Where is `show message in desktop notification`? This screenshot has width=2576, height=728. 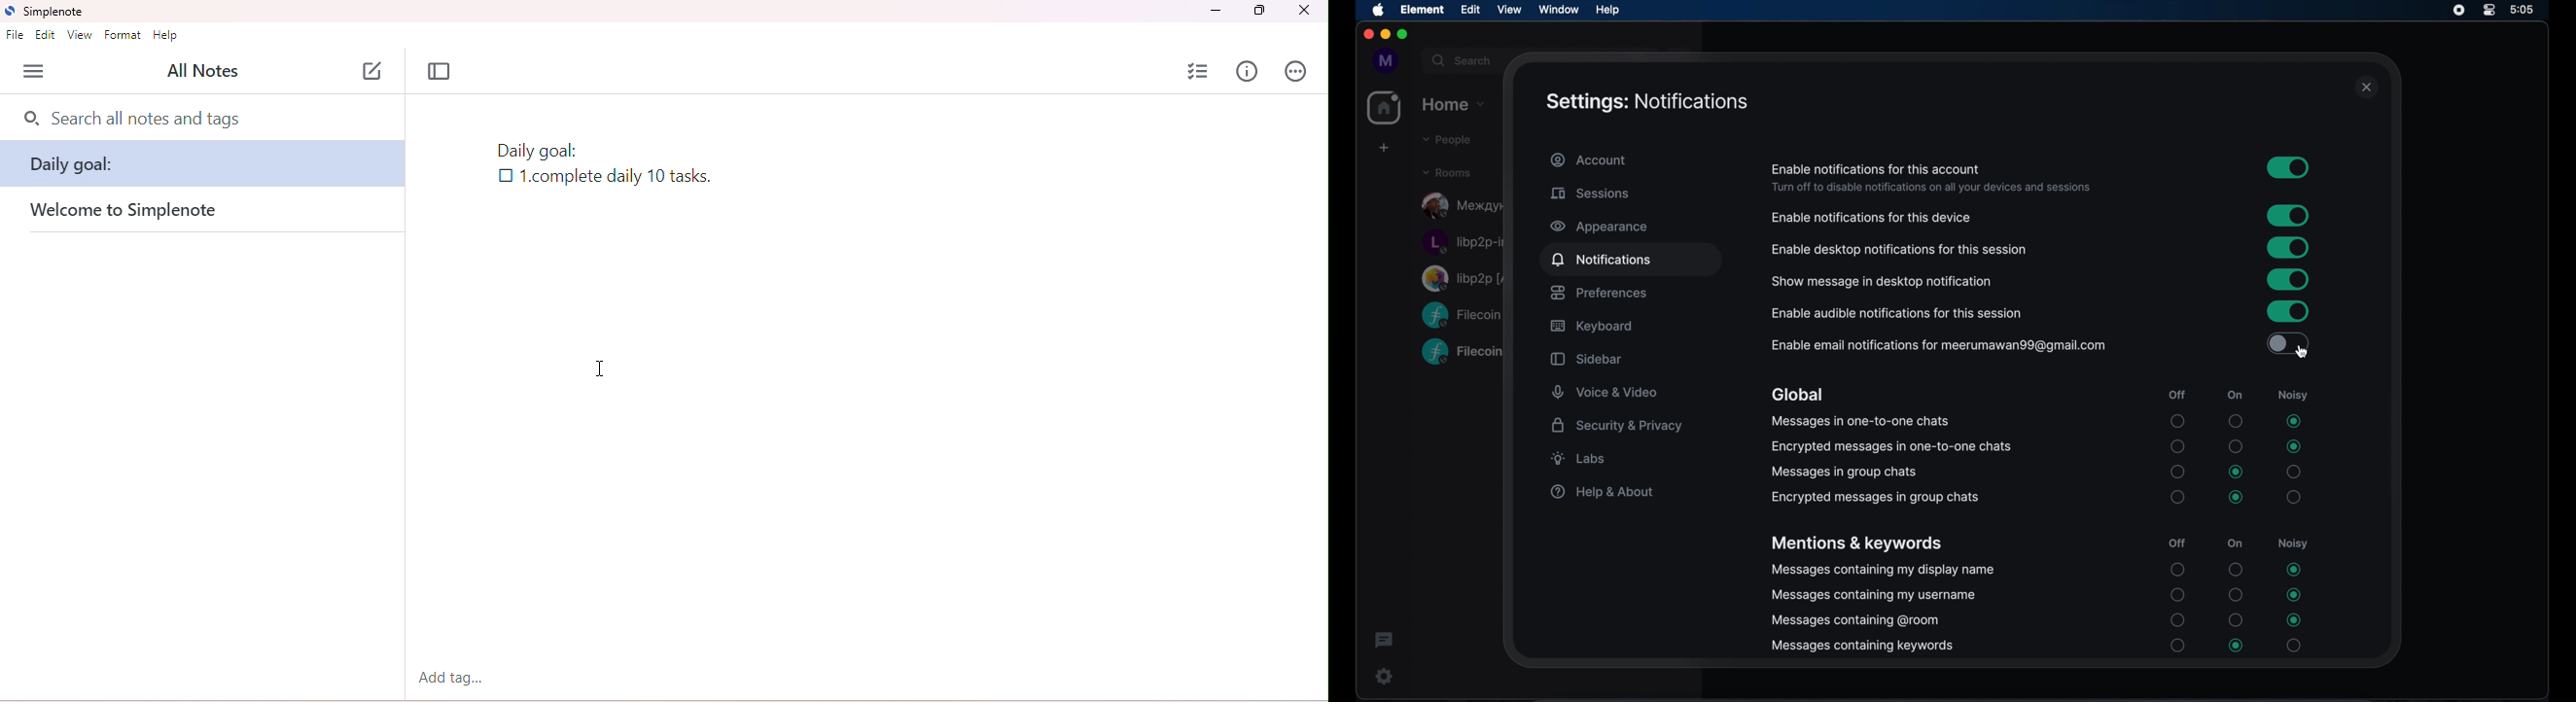
show message in desktop notification is located at coordinates (1882, 282).